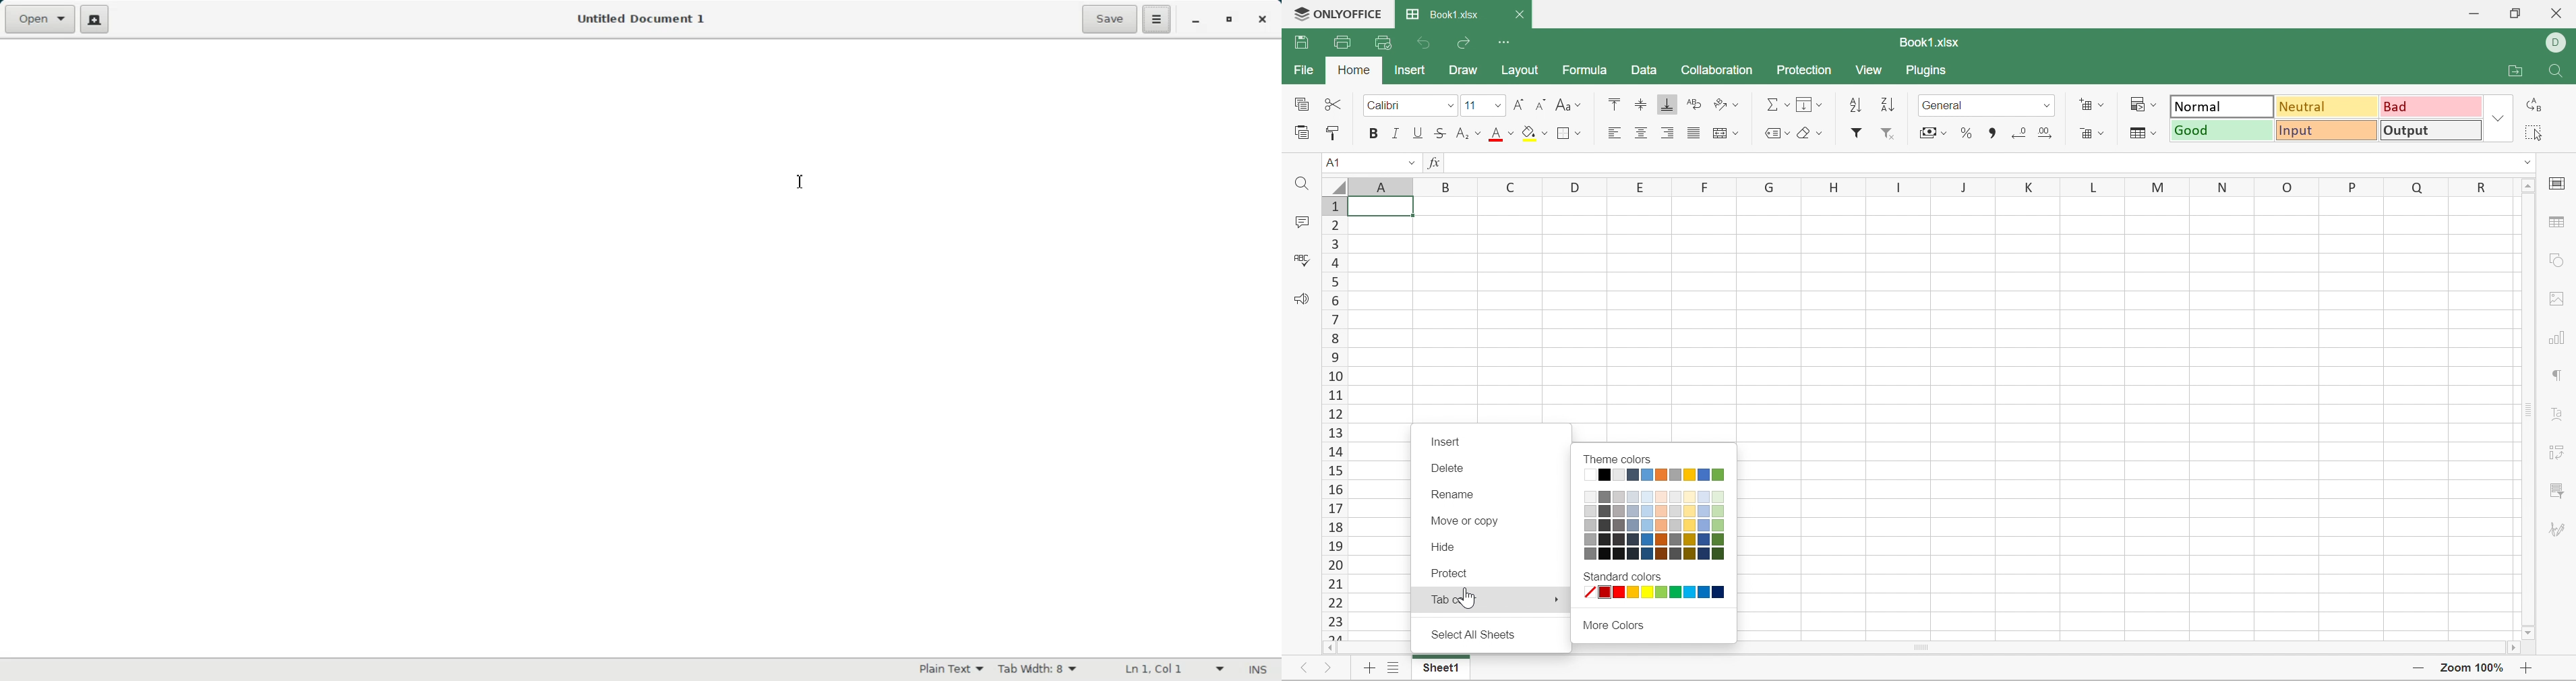 This screenshot has width=2576, height=700. I want to click on Scroll up, so click(2528, 185).